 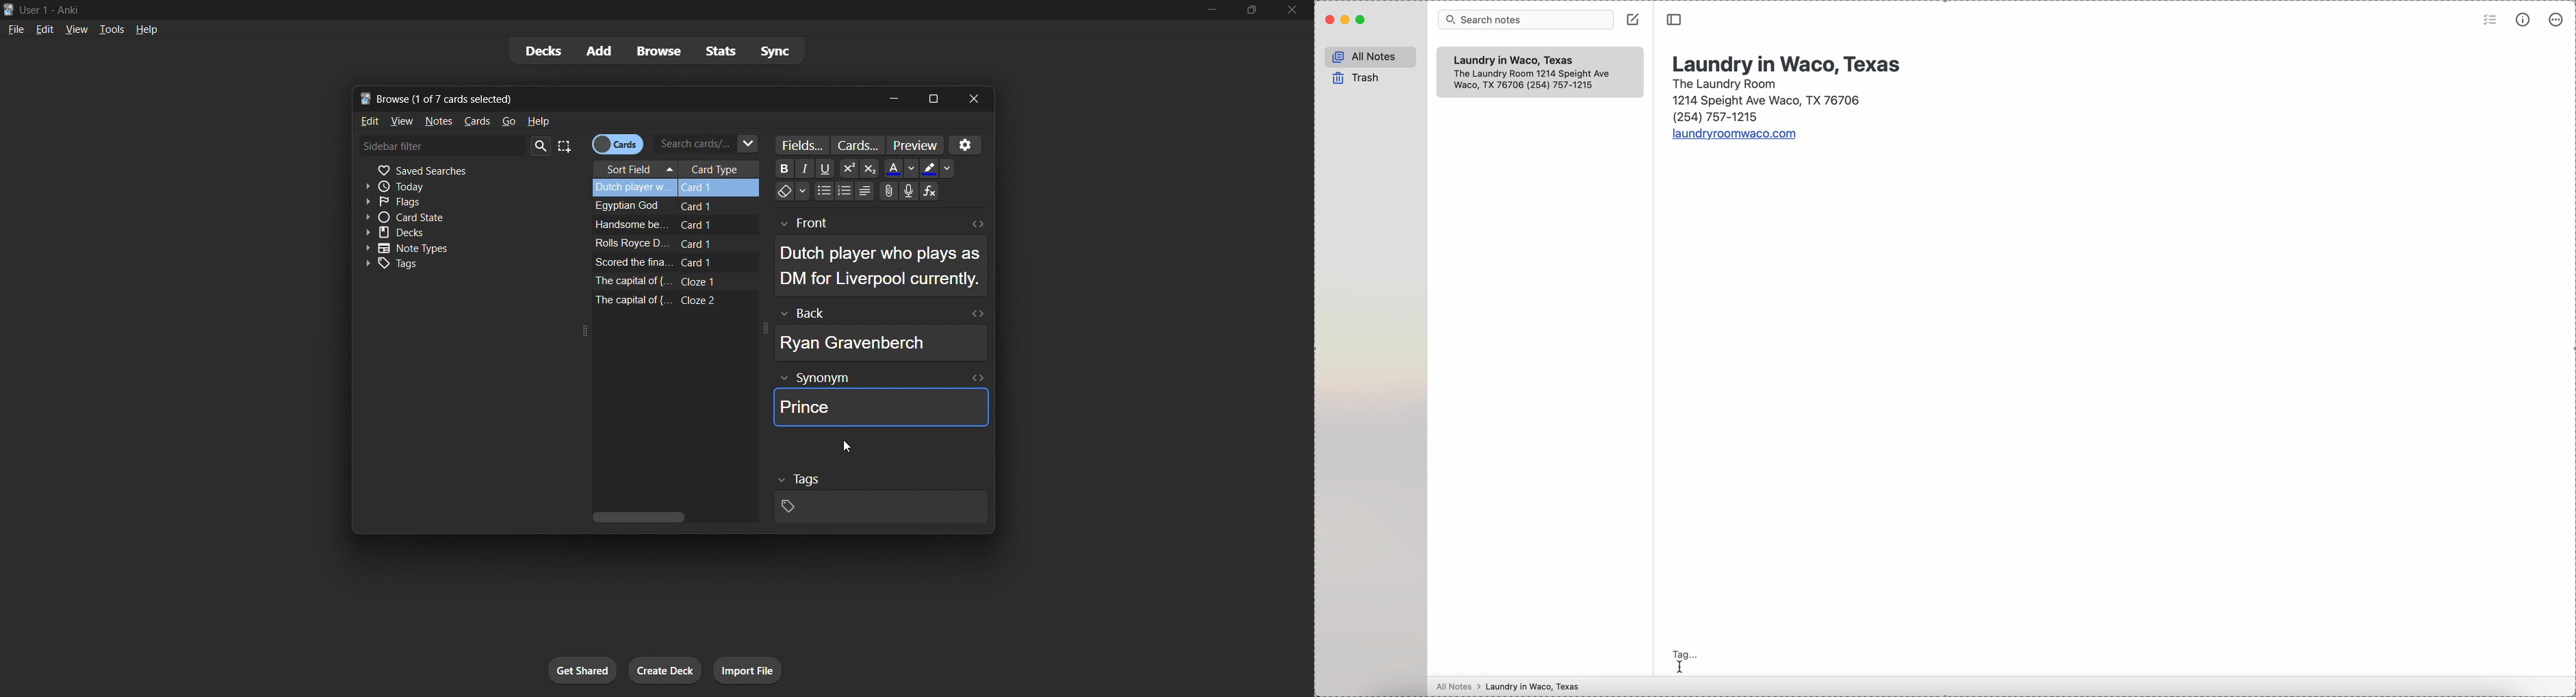 What do you see at coordinates (668, 672) in the screenshot?
I see `create deck` at bounding box center [668, 672].